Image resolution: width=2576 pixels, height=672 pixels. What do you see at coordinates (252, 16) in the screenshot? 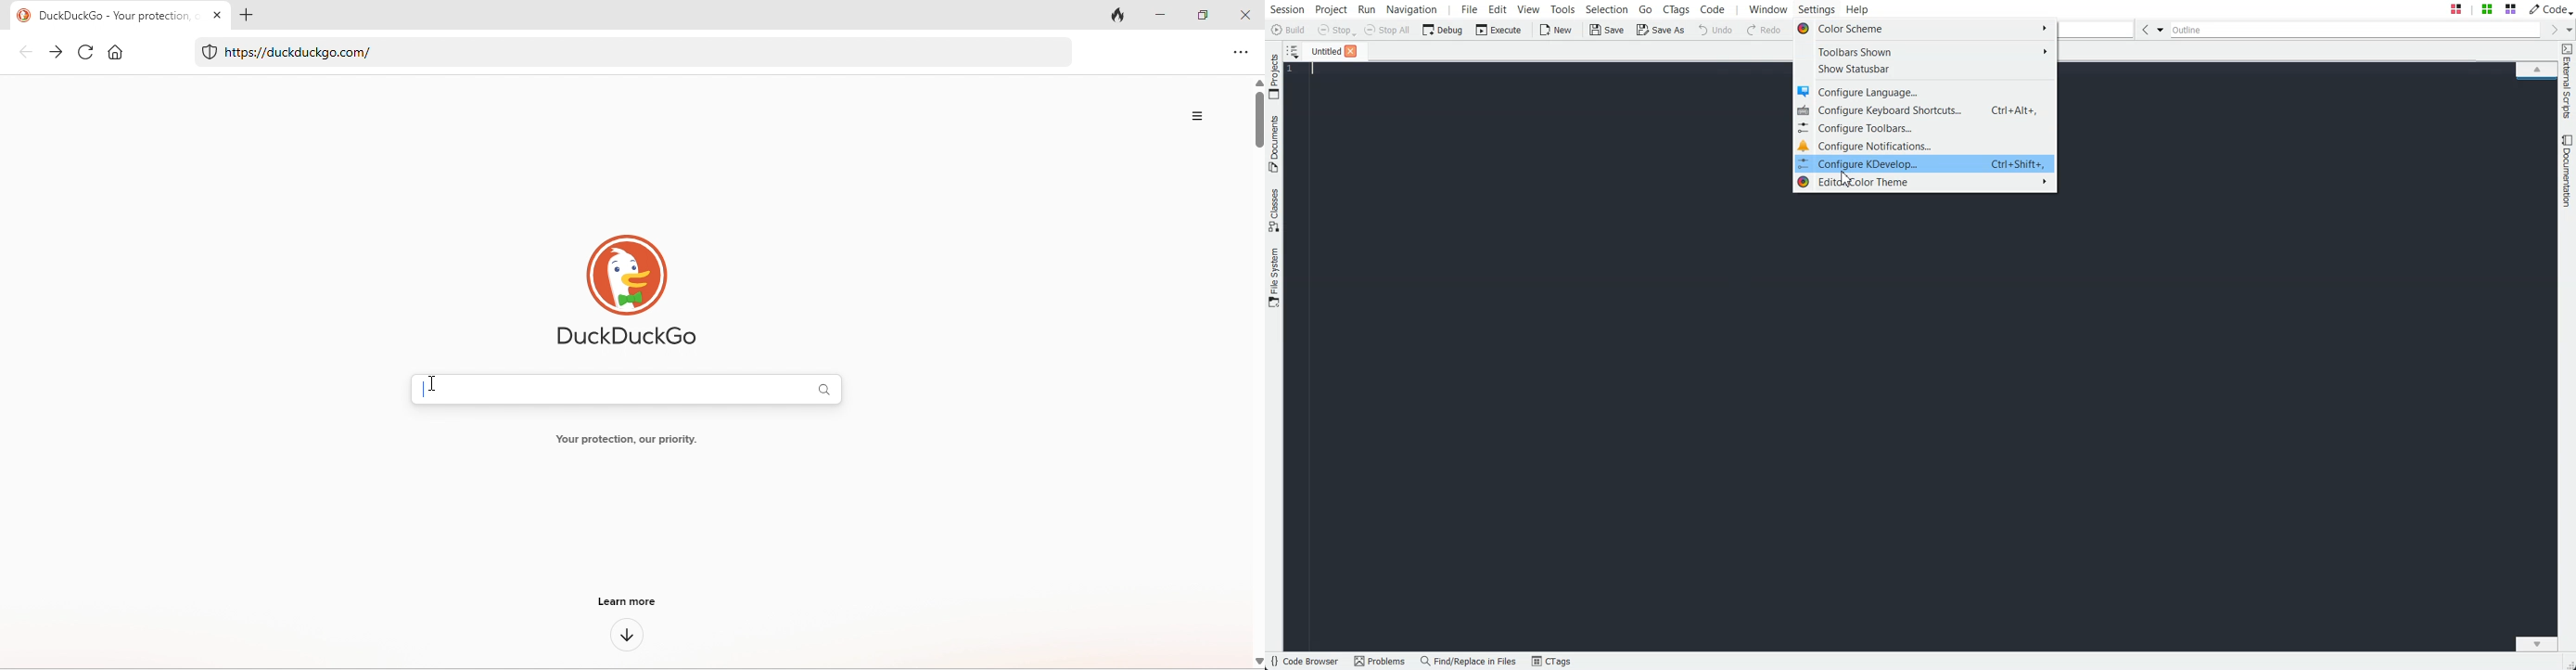
I see `add` at bounding box center [252, 16].